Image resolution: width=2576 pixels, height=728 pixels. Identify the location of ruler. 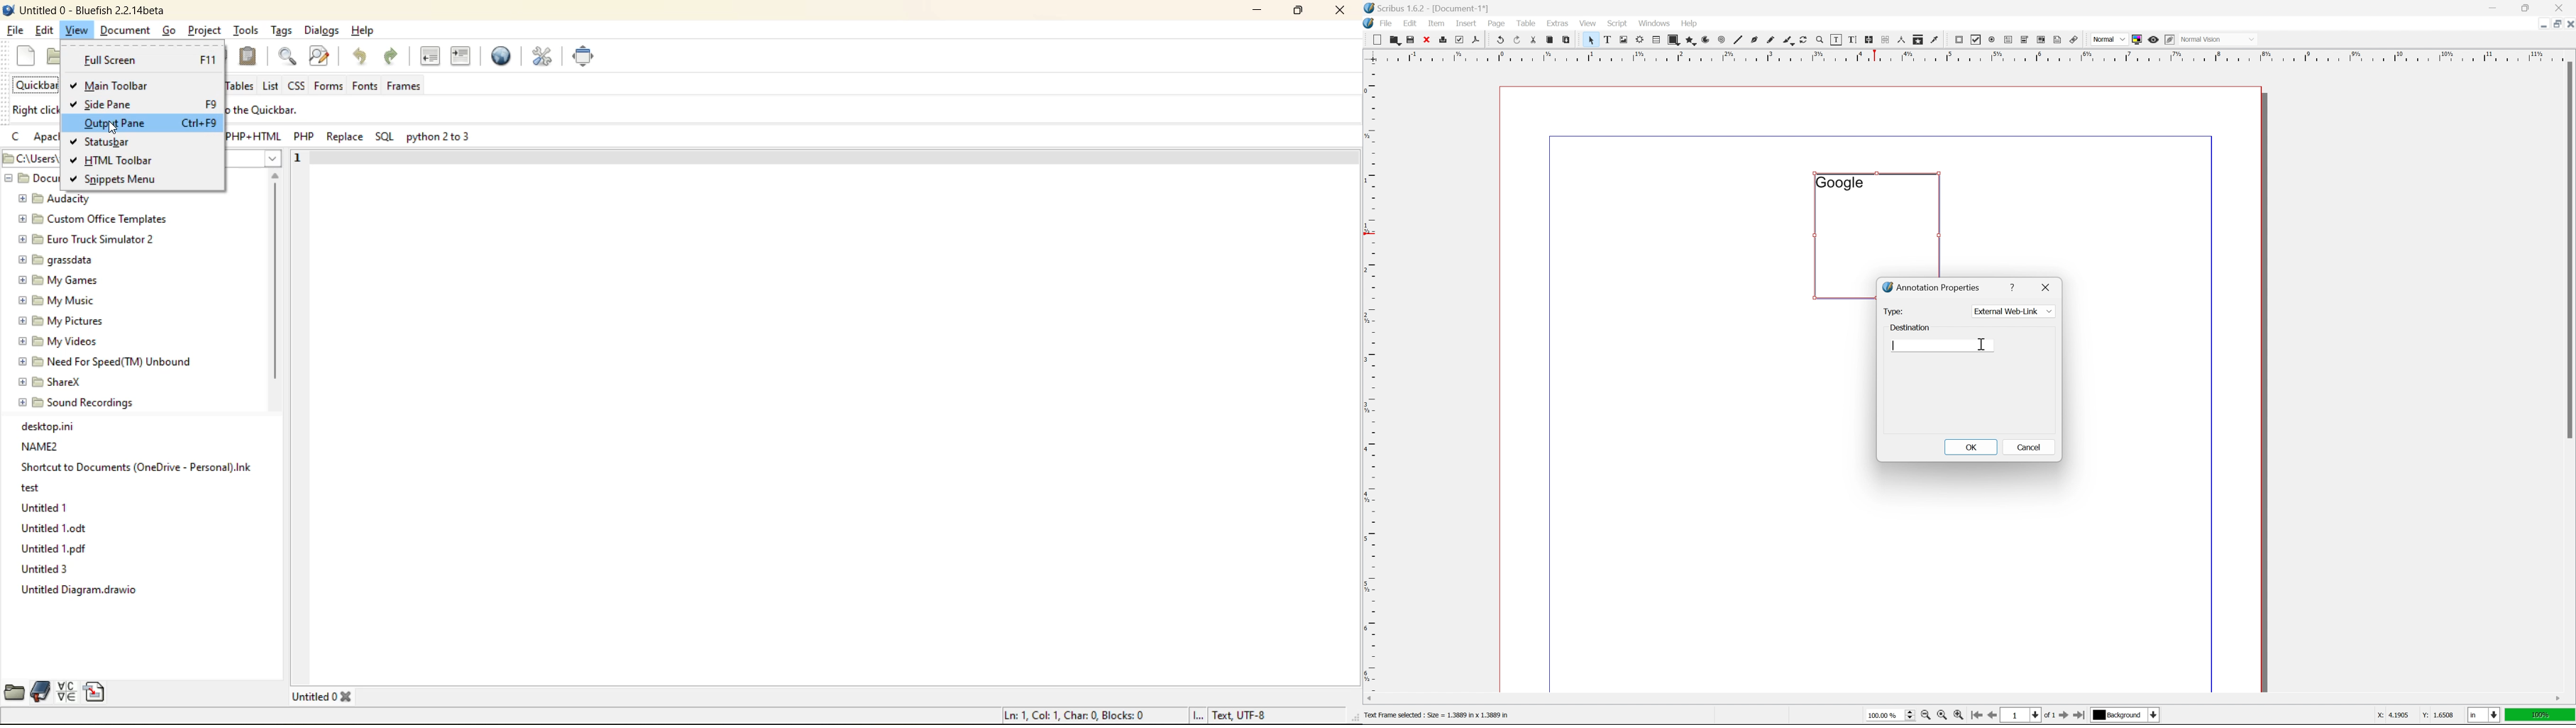
(1969, 55).